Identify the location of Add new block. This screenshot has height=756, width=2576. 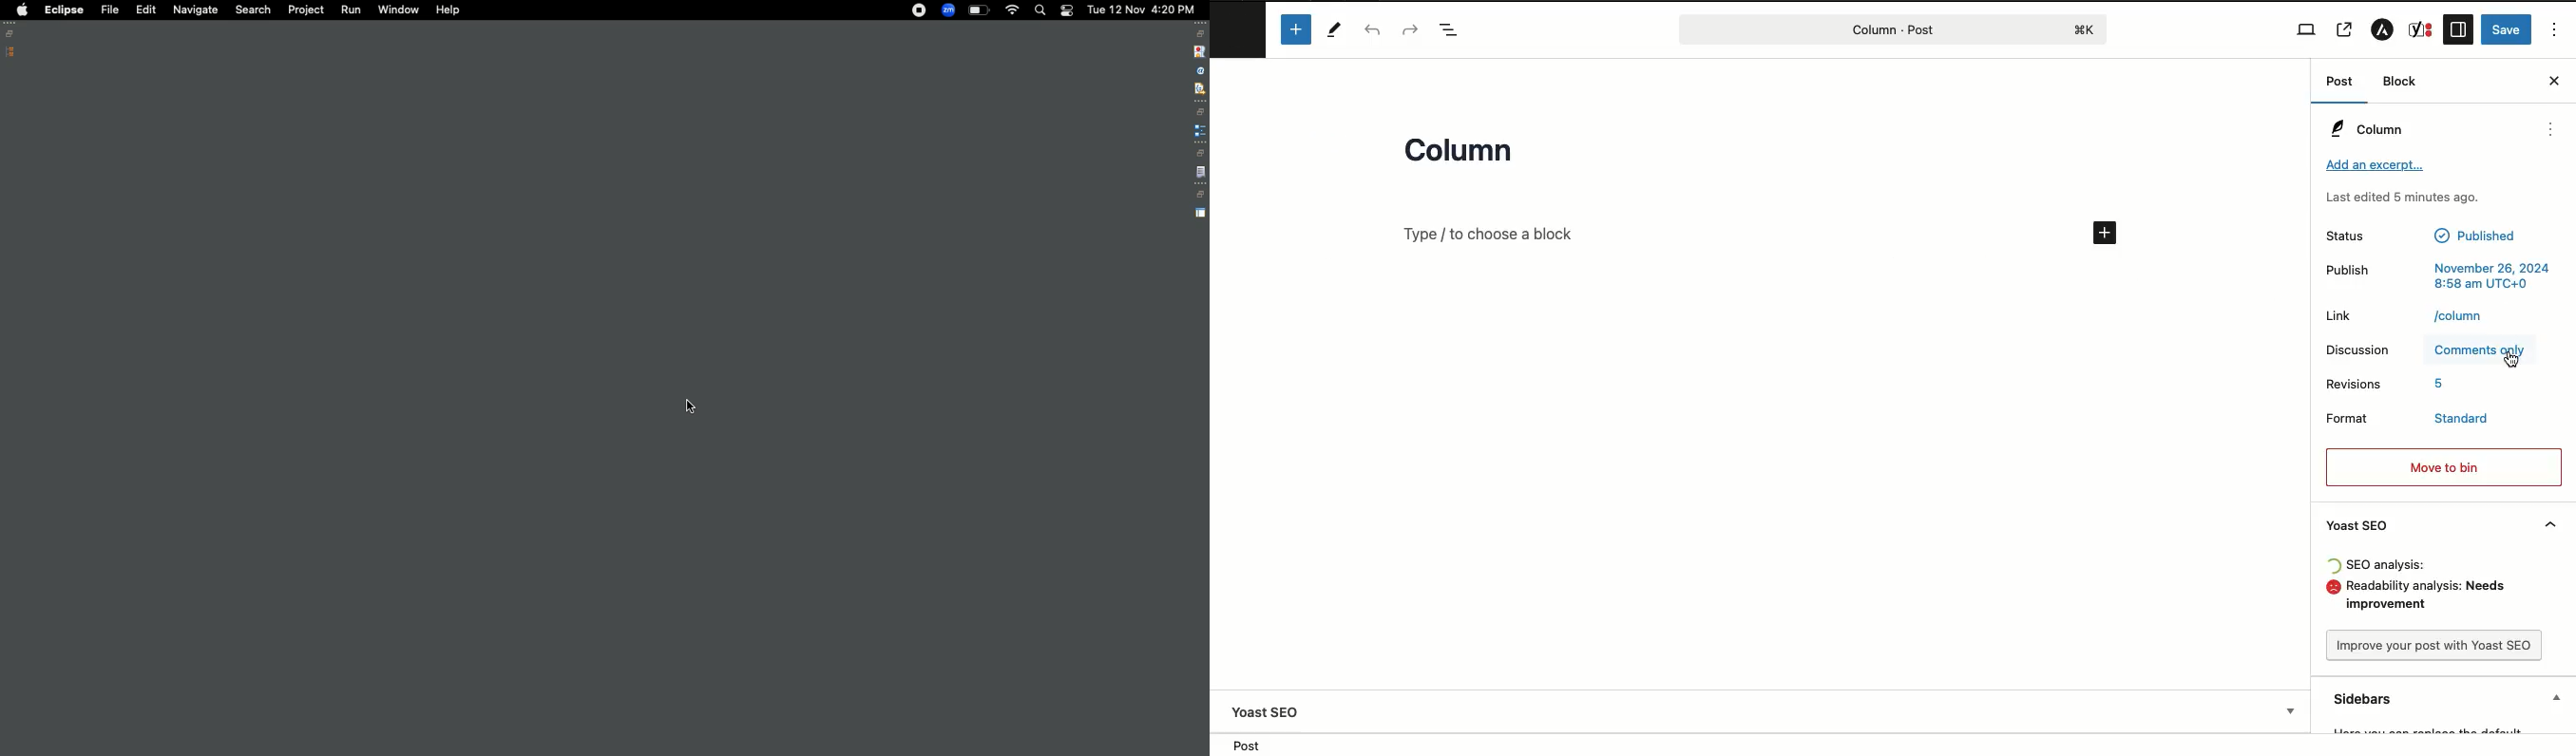
(1489, 234).